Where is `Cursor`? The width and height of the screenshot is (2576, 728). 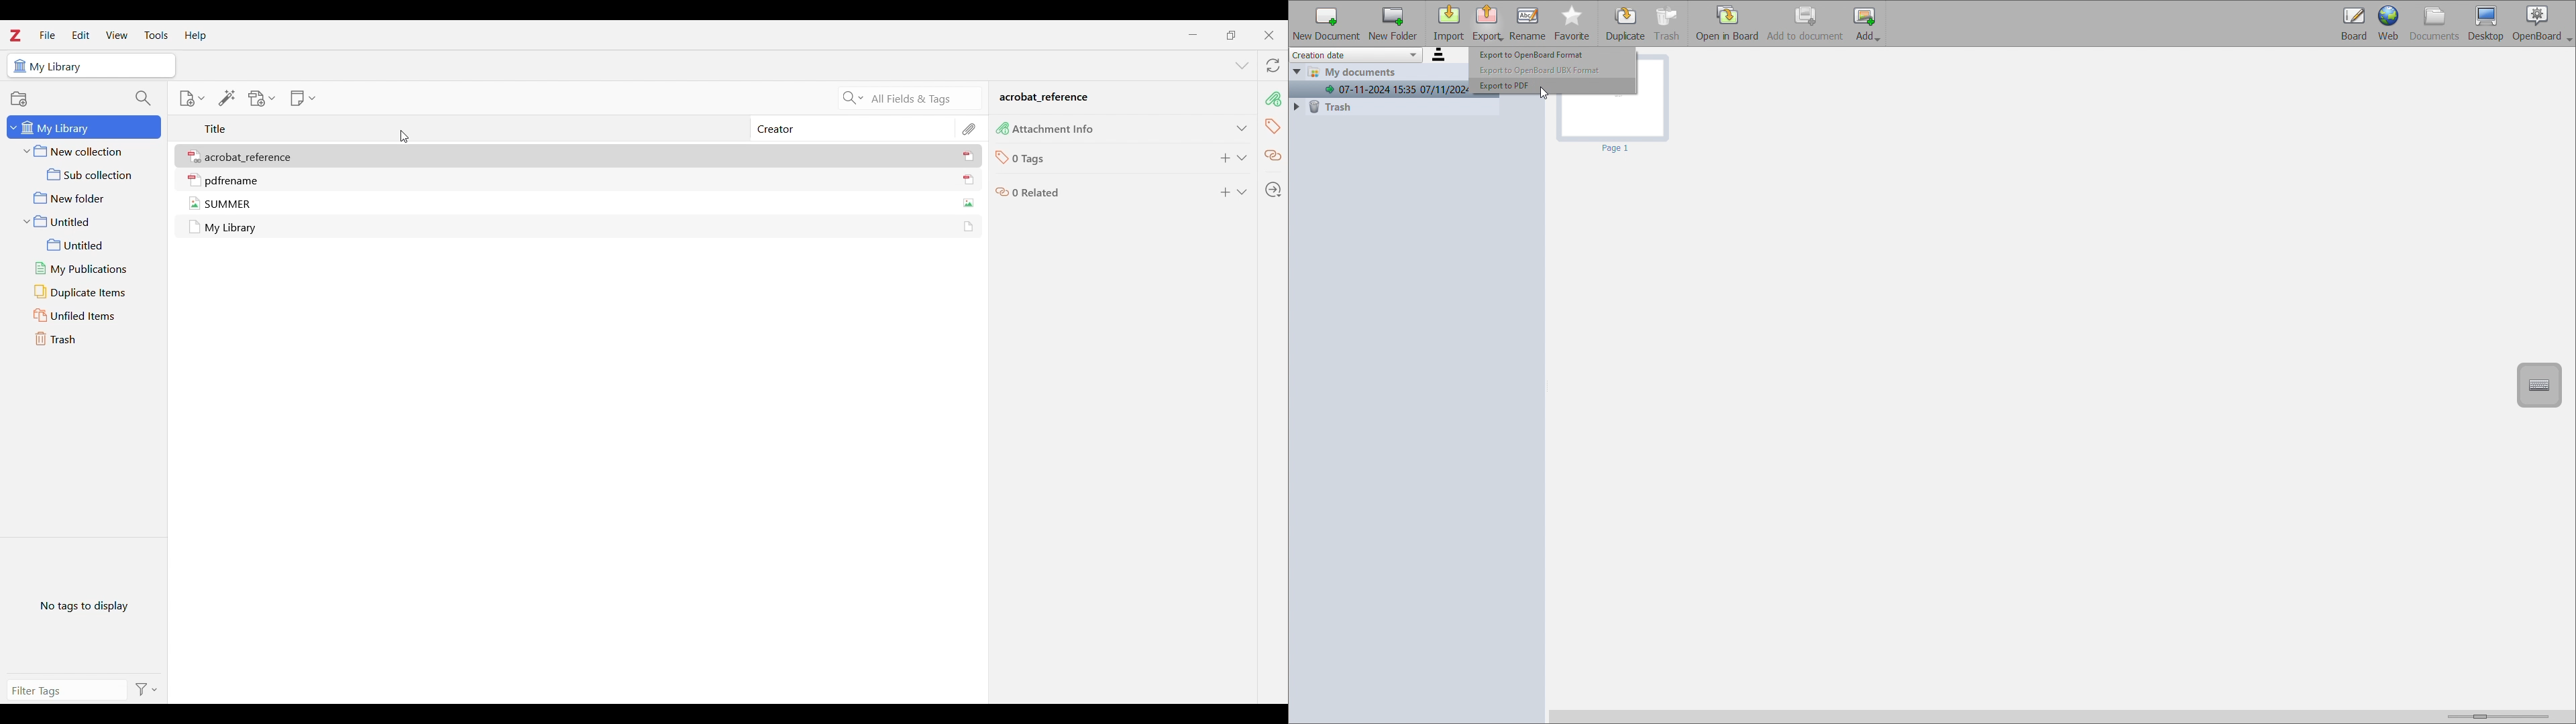 Cursor is located at coordinates (404, 137).